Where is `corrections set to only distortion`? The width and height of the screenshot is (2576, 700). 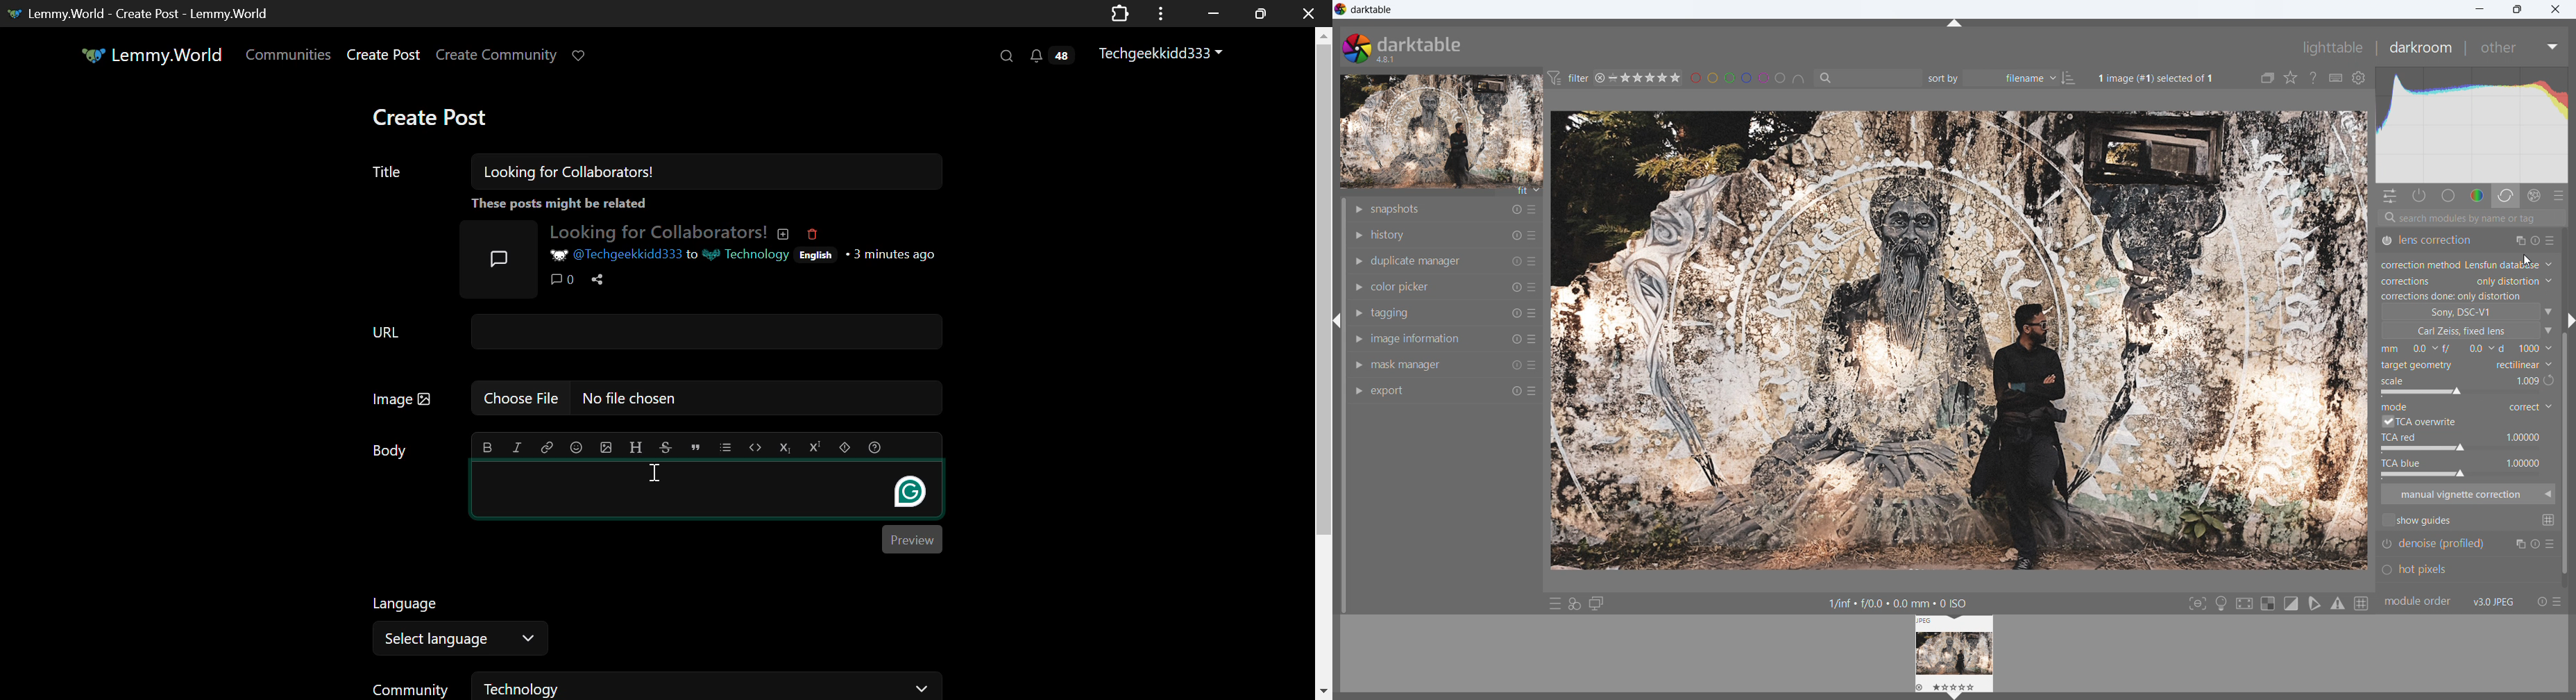 corrections set to only distortion is located at coordinates (2514, 282).